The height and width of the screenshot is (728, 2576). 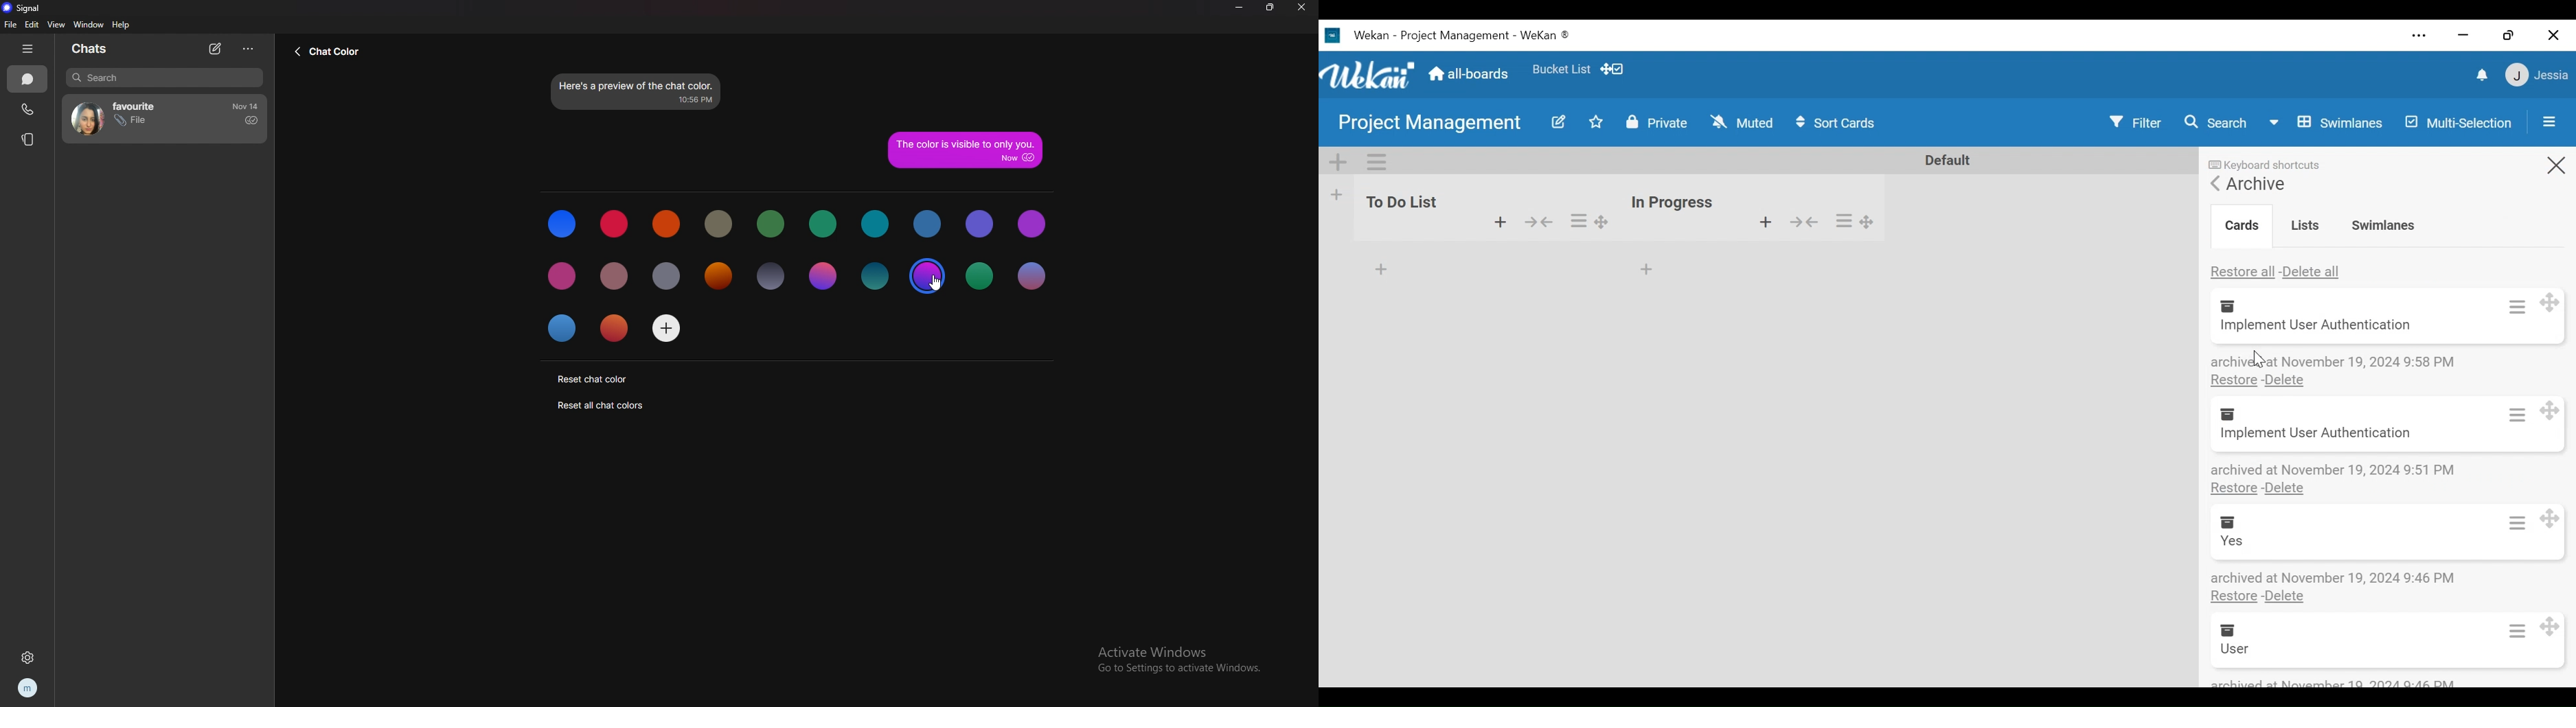 I want to click on restore, so click(x=2508, y=35).